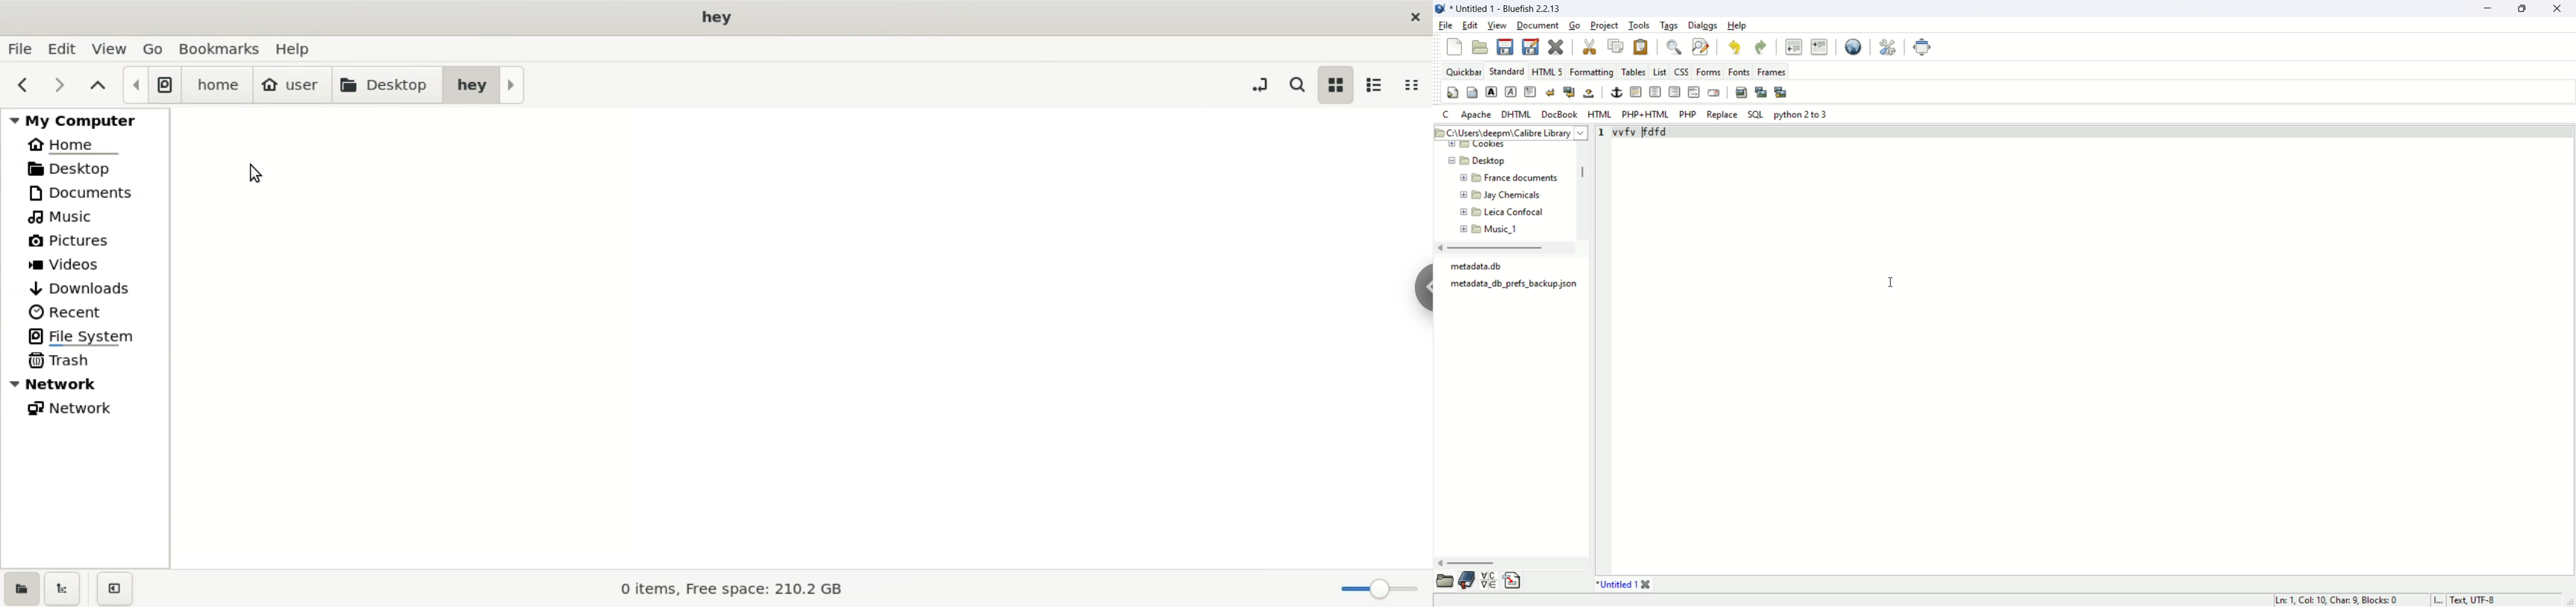 The width and height of the screenshot is (2576, 616). I want to click on html, so click(1600, 114).